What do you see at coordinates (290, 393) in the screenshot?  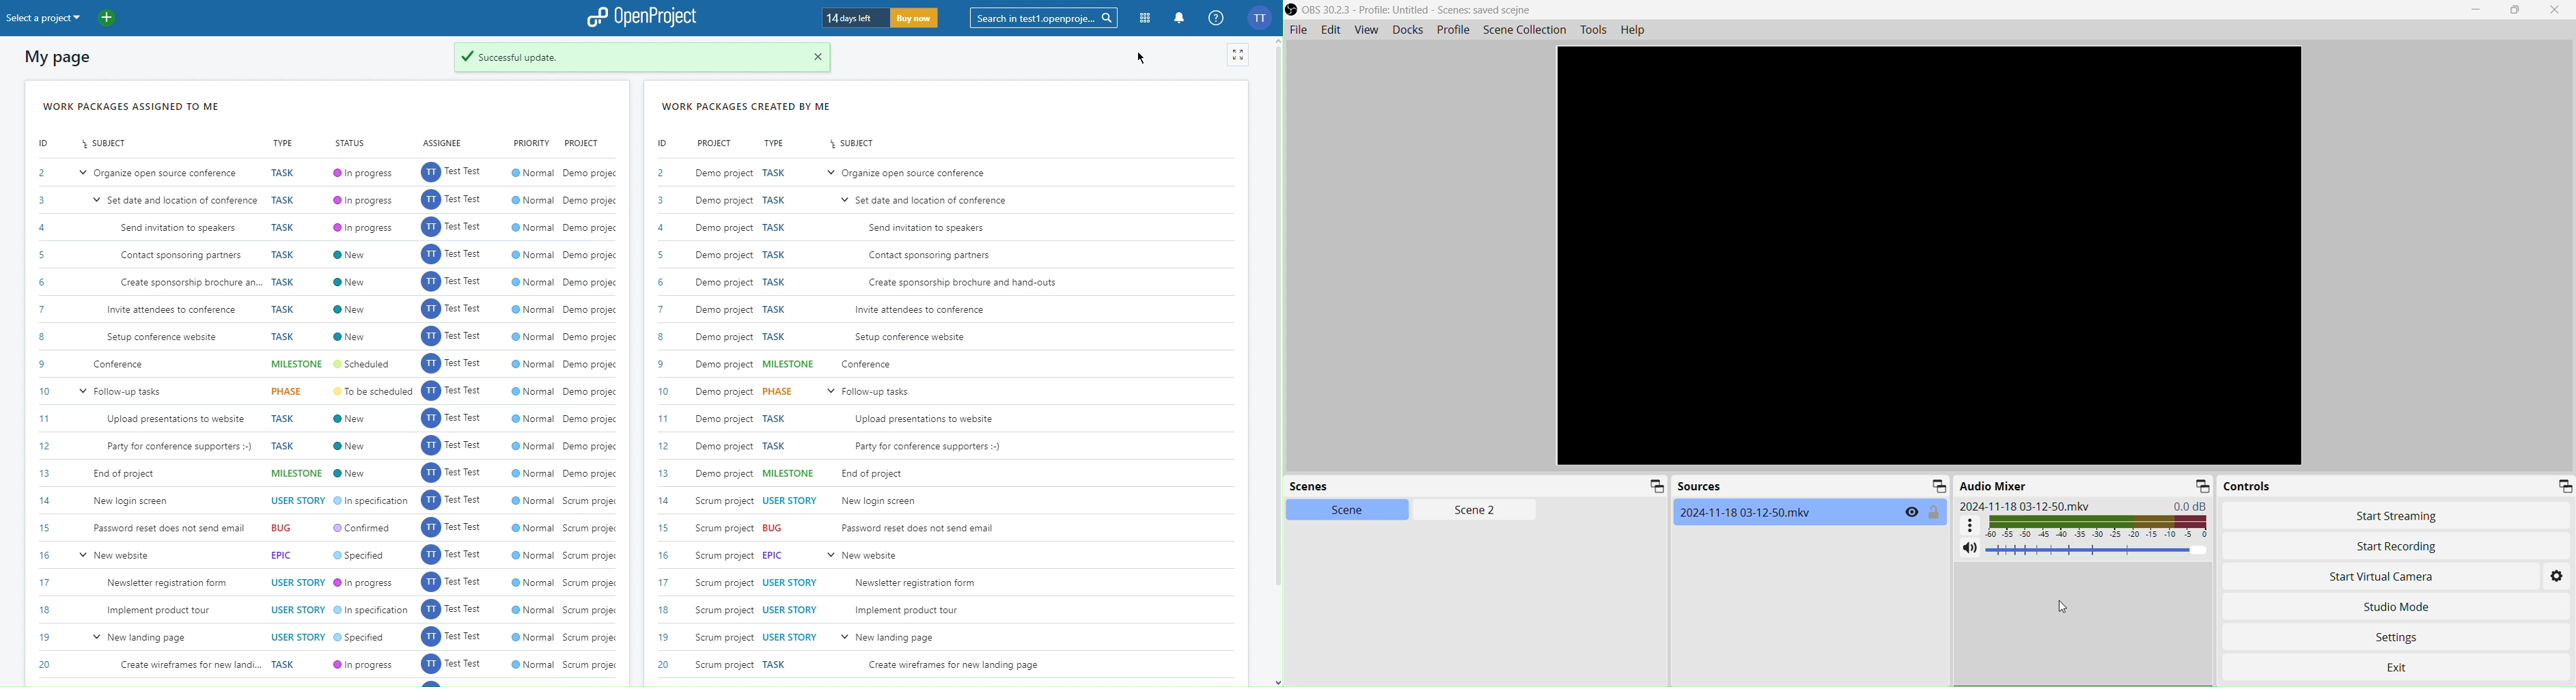 I see `Phase` at bounding box center [290, 393].